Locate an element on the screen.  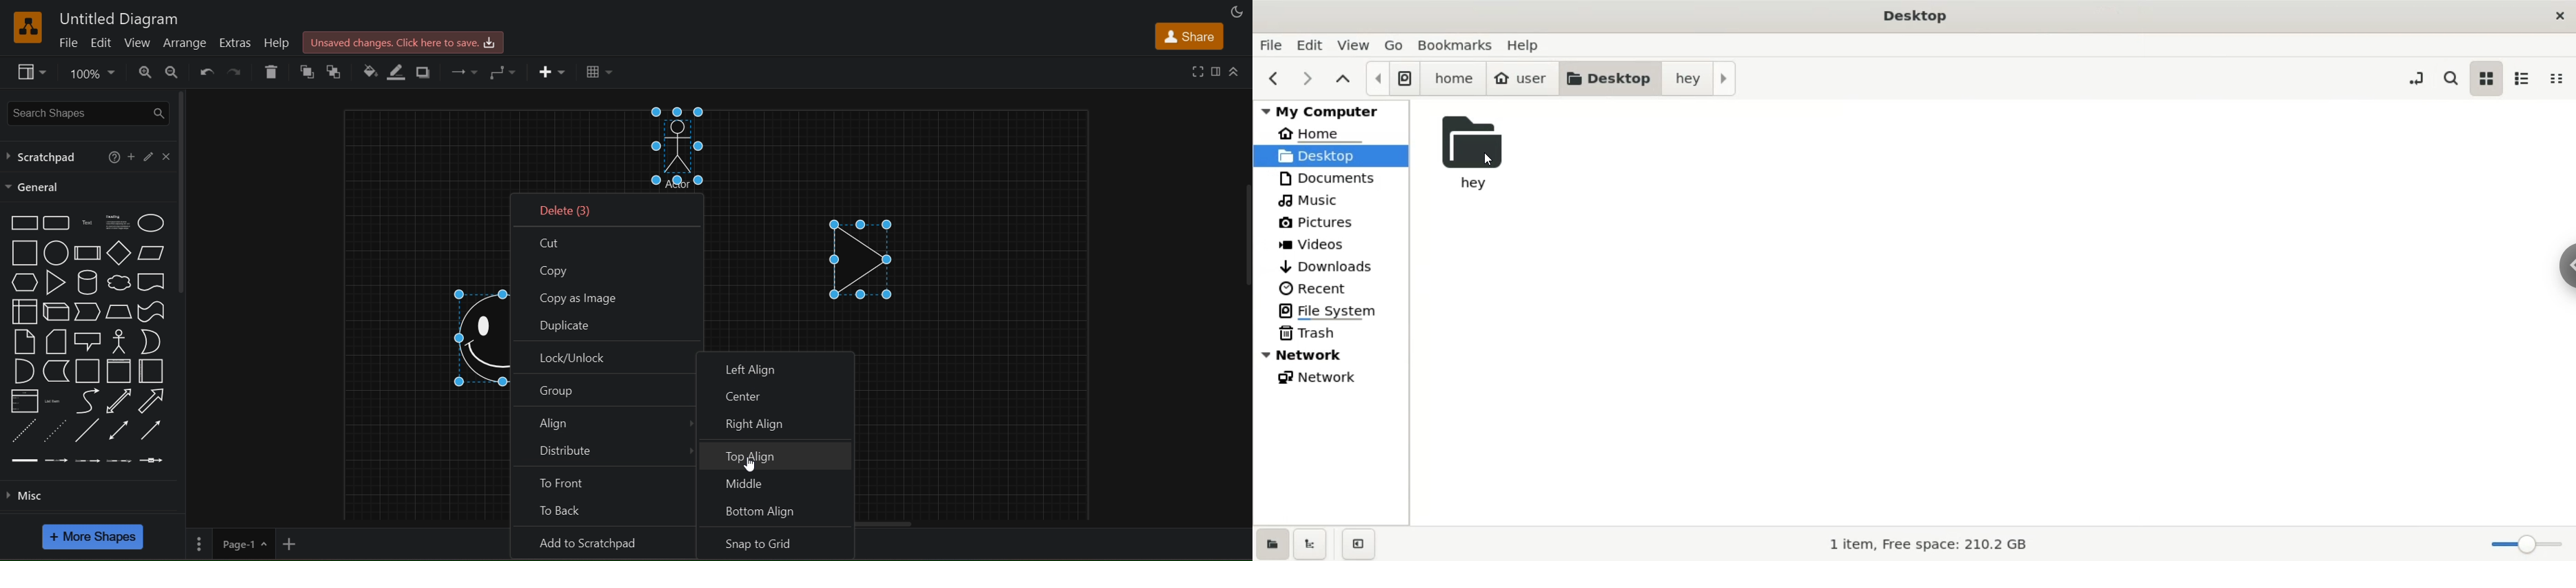
close is located at coordinates (166, 155).